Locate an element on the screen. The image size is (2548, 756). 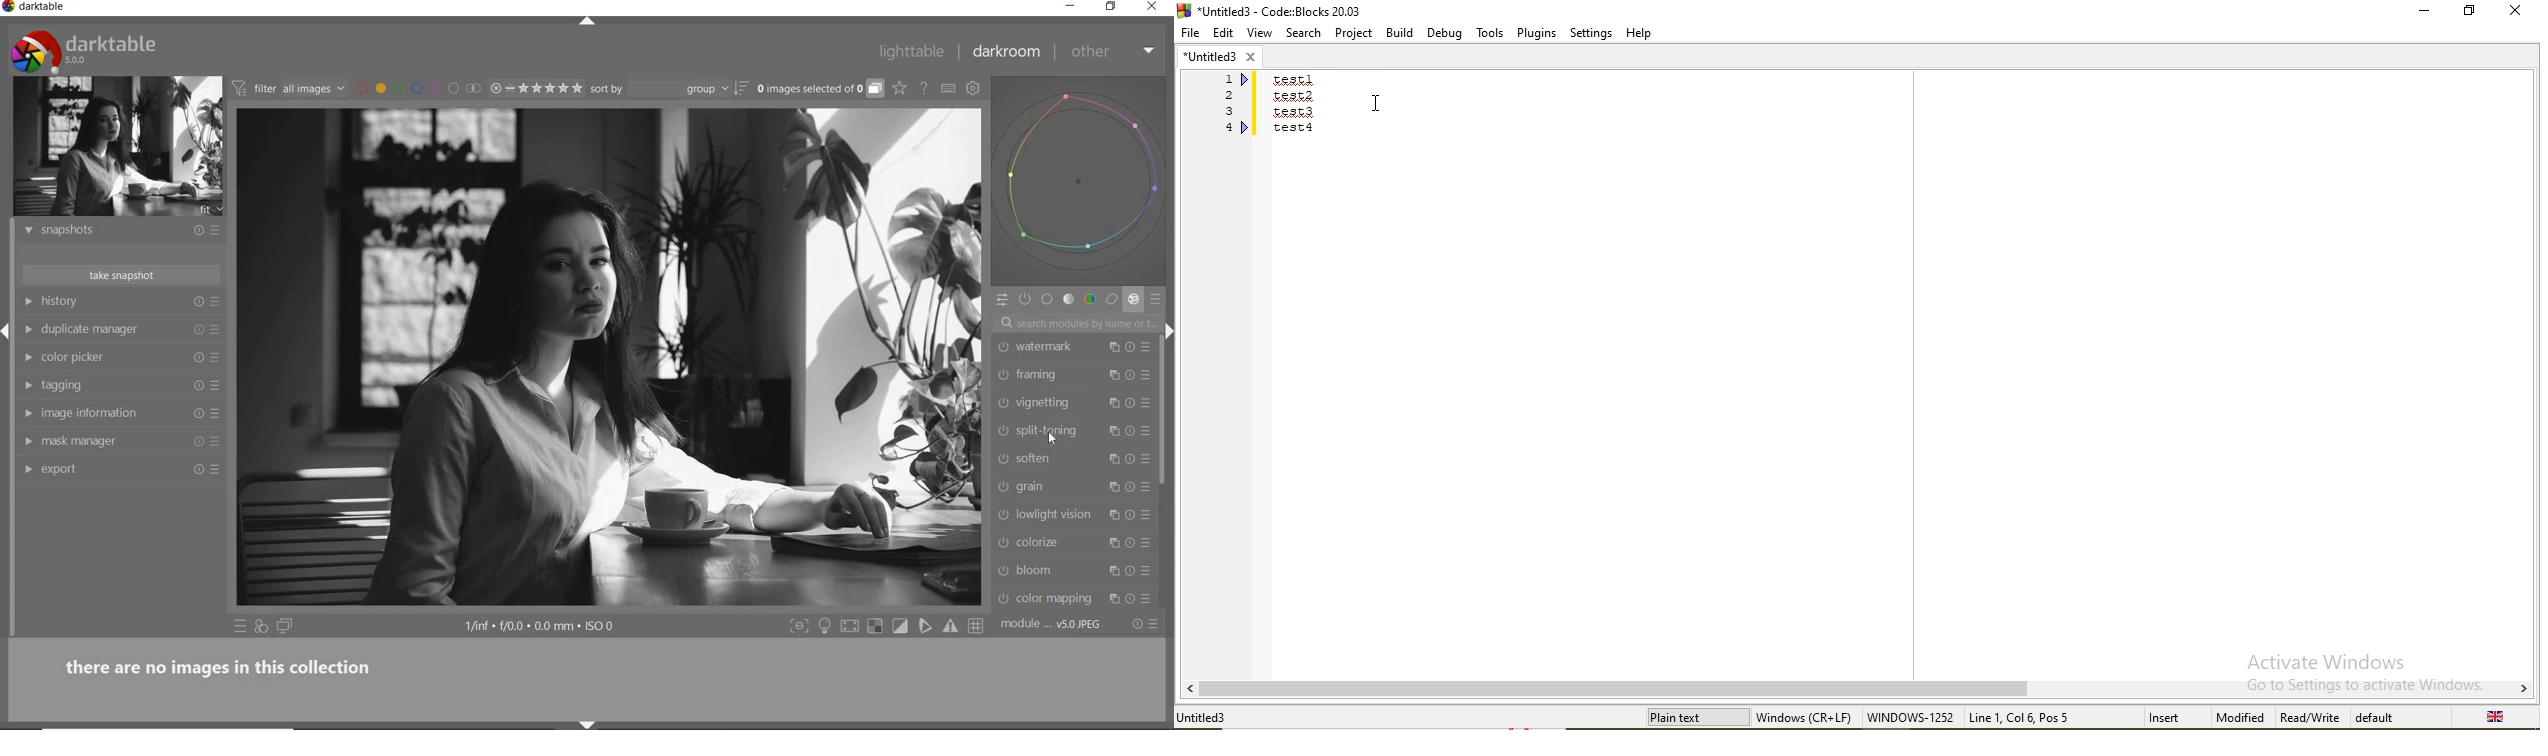
Search  is located at coordinates (1301, 32).